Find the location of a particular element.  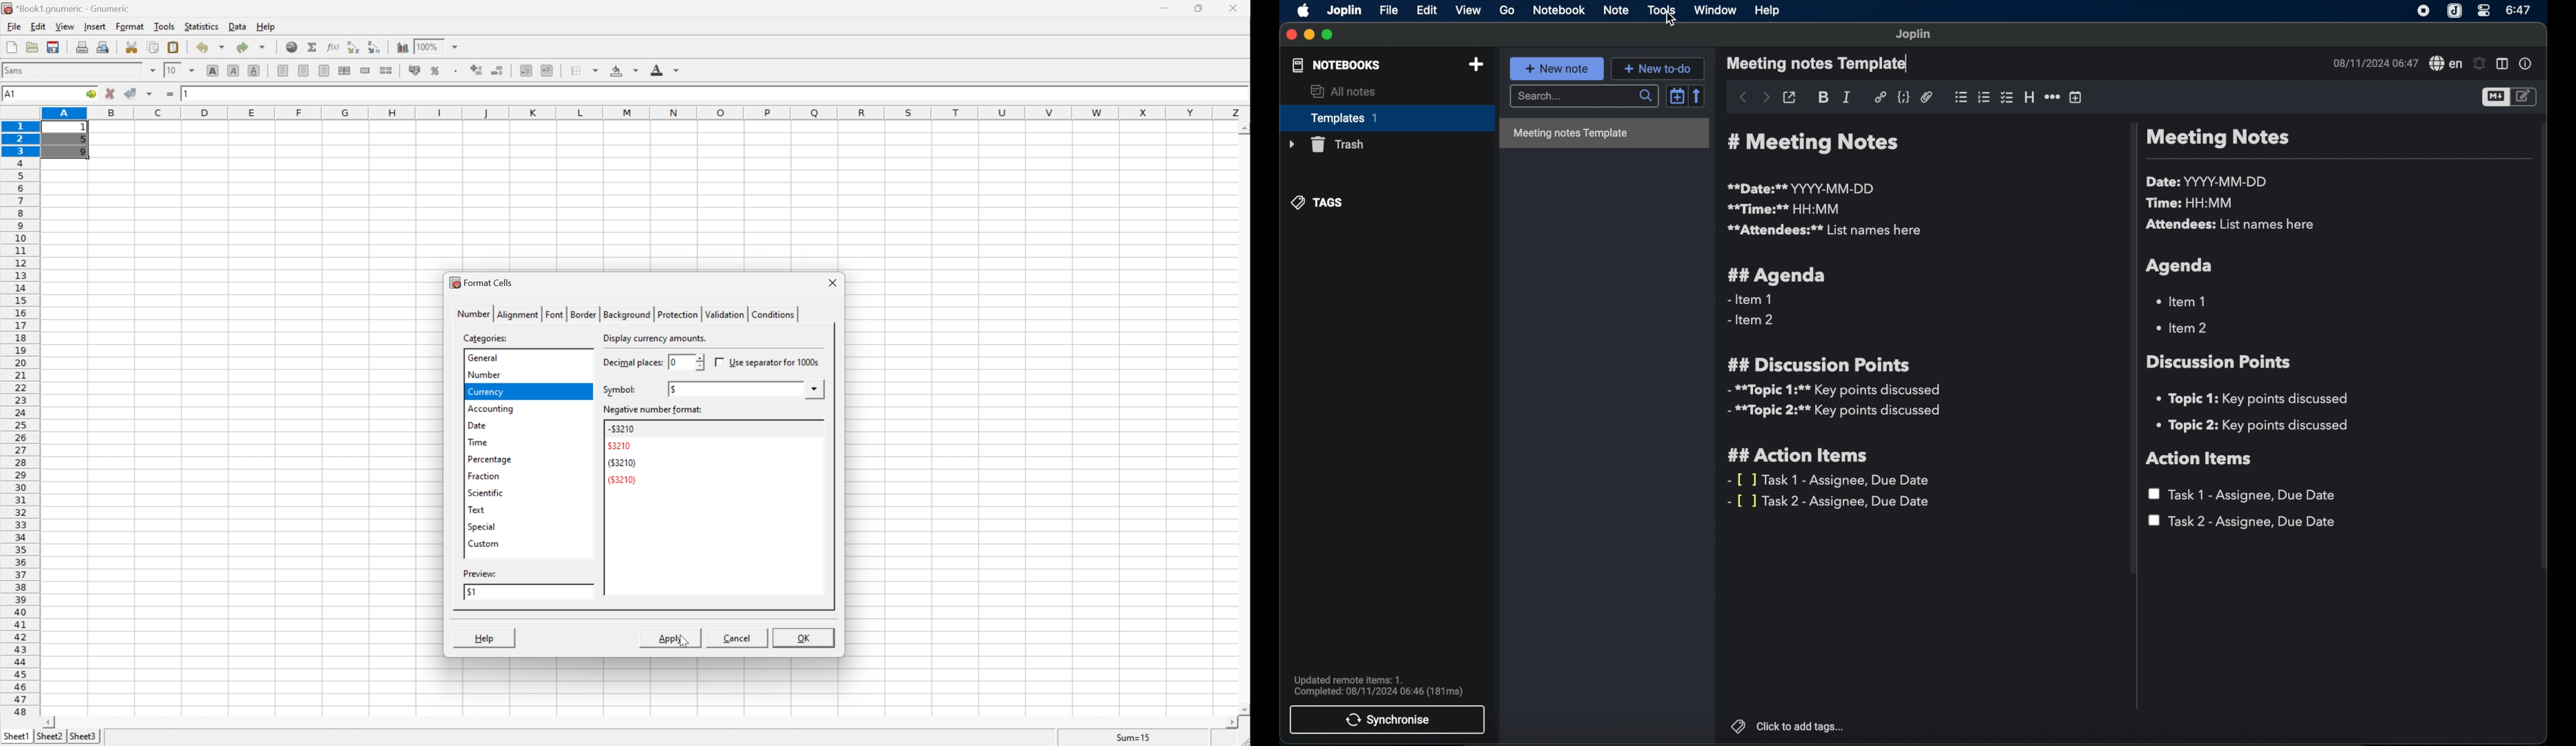

meeting notes is located at coordinates (2217, 139).